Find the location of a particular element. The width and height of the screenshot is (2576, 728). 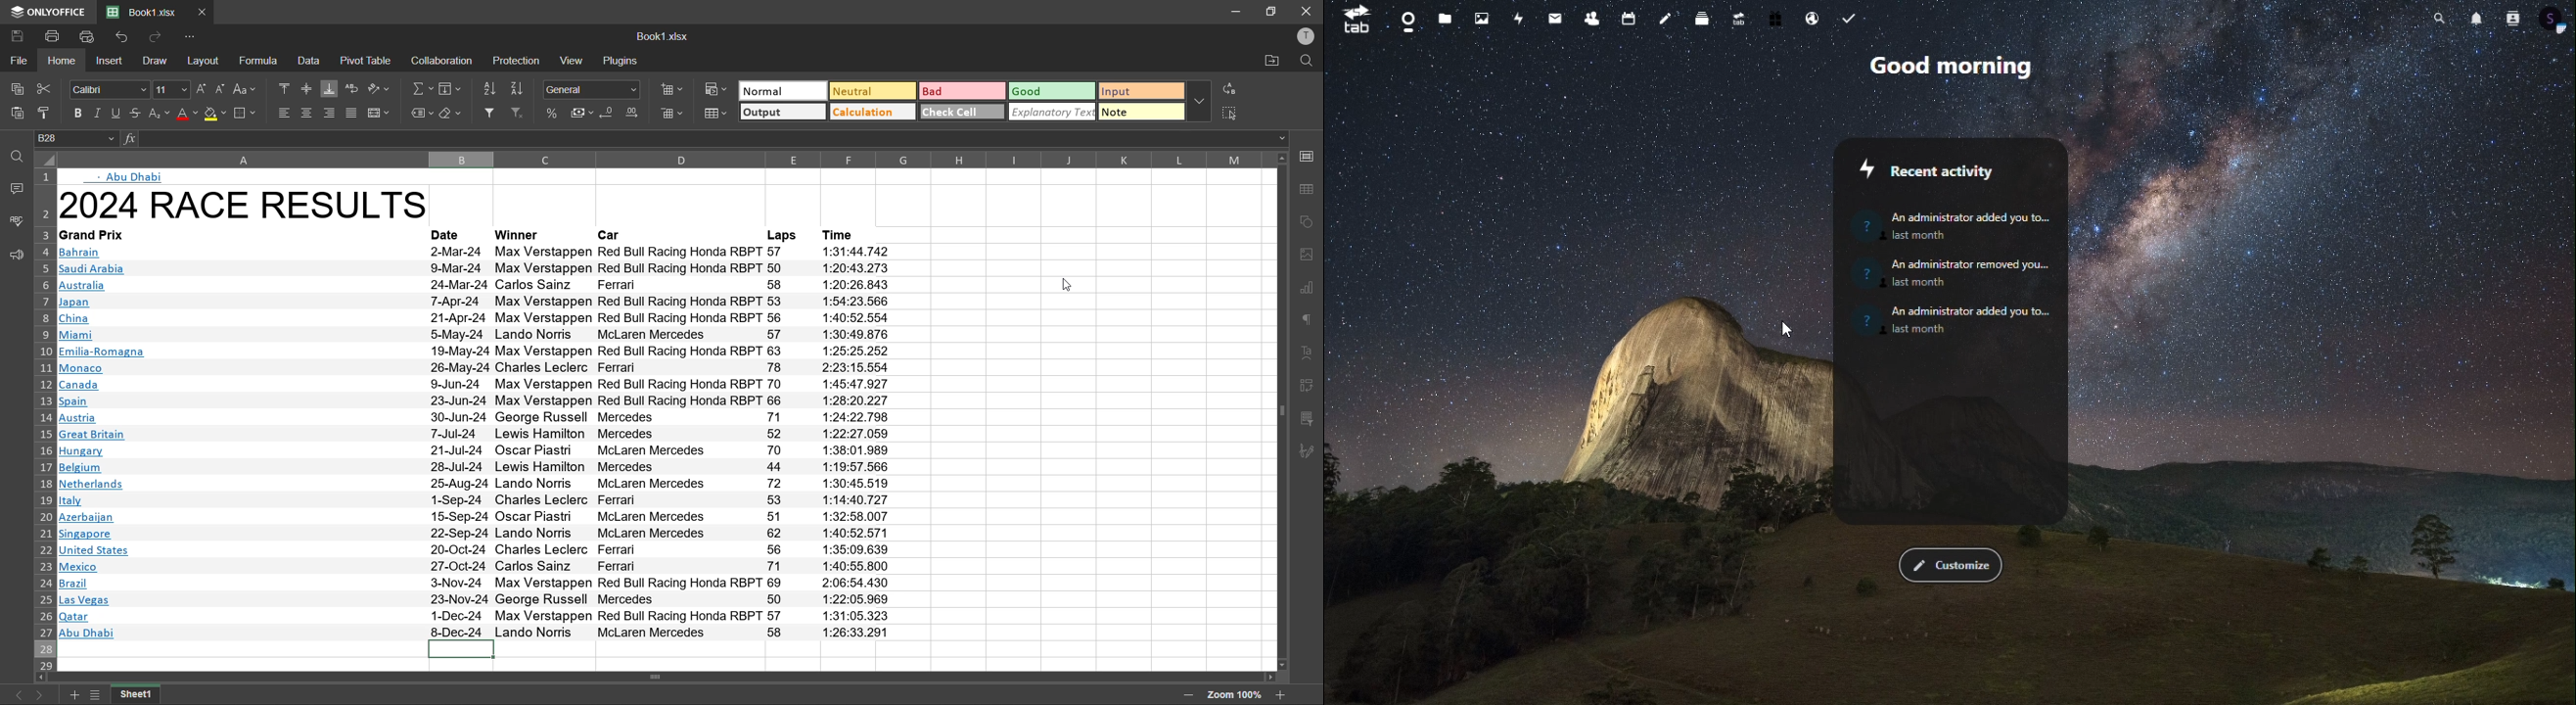

Grand Prix is located at coordinates (95, 234).